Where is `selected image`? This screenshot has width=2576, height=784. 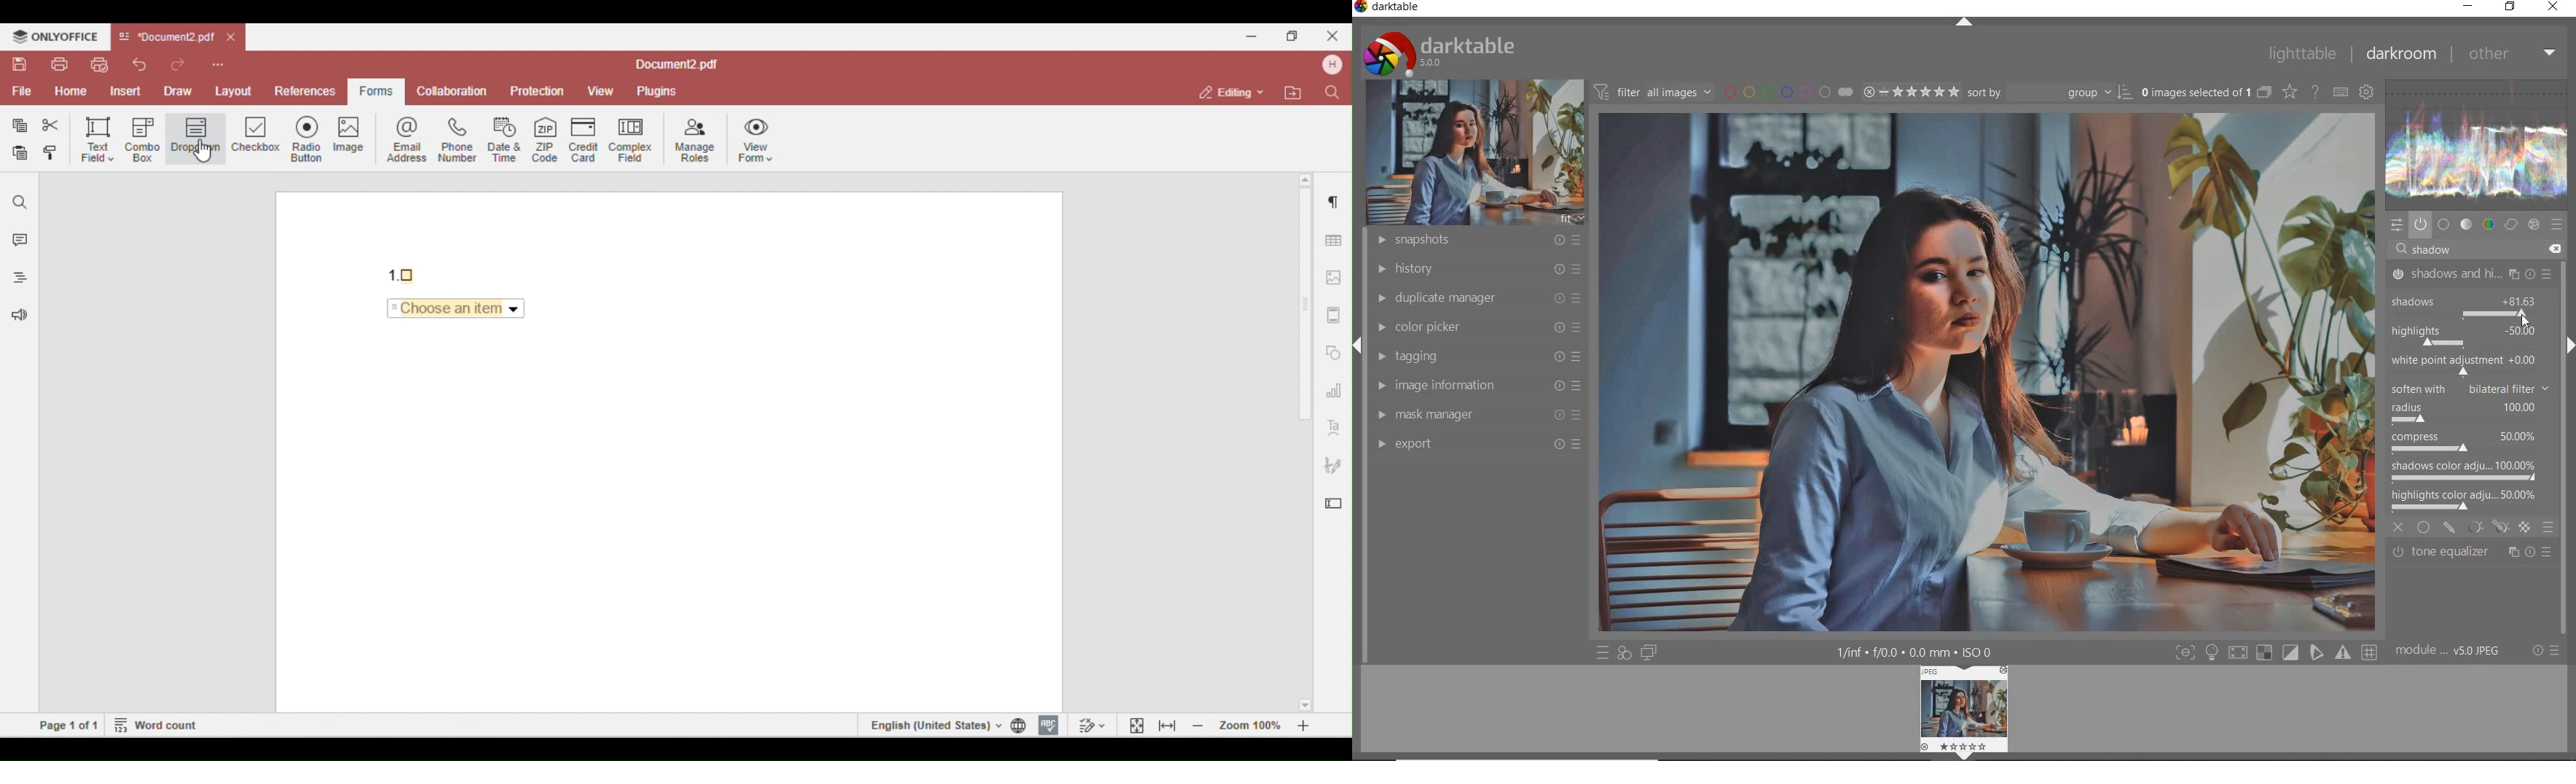 selected image is located at coordinates (1978, 373).